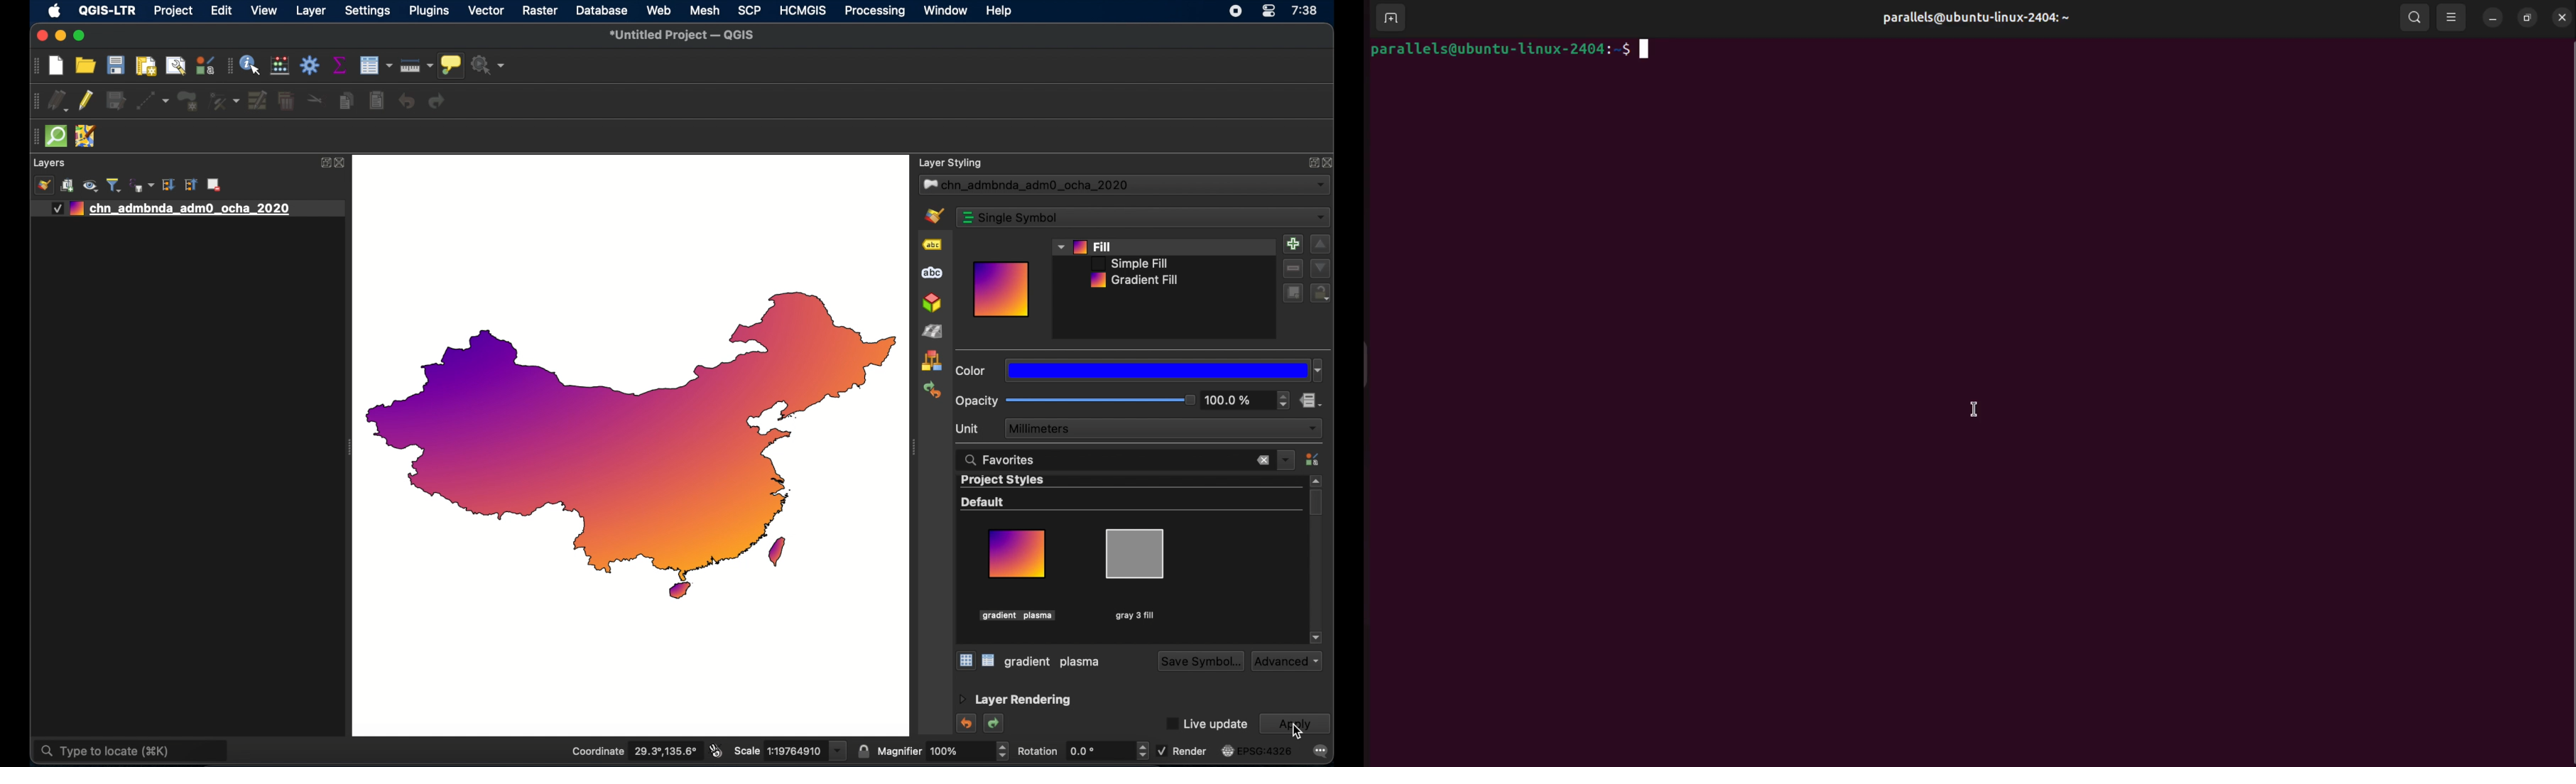 The image size is (2576, 784). I want to click on duplicate, so click(1293, 295).